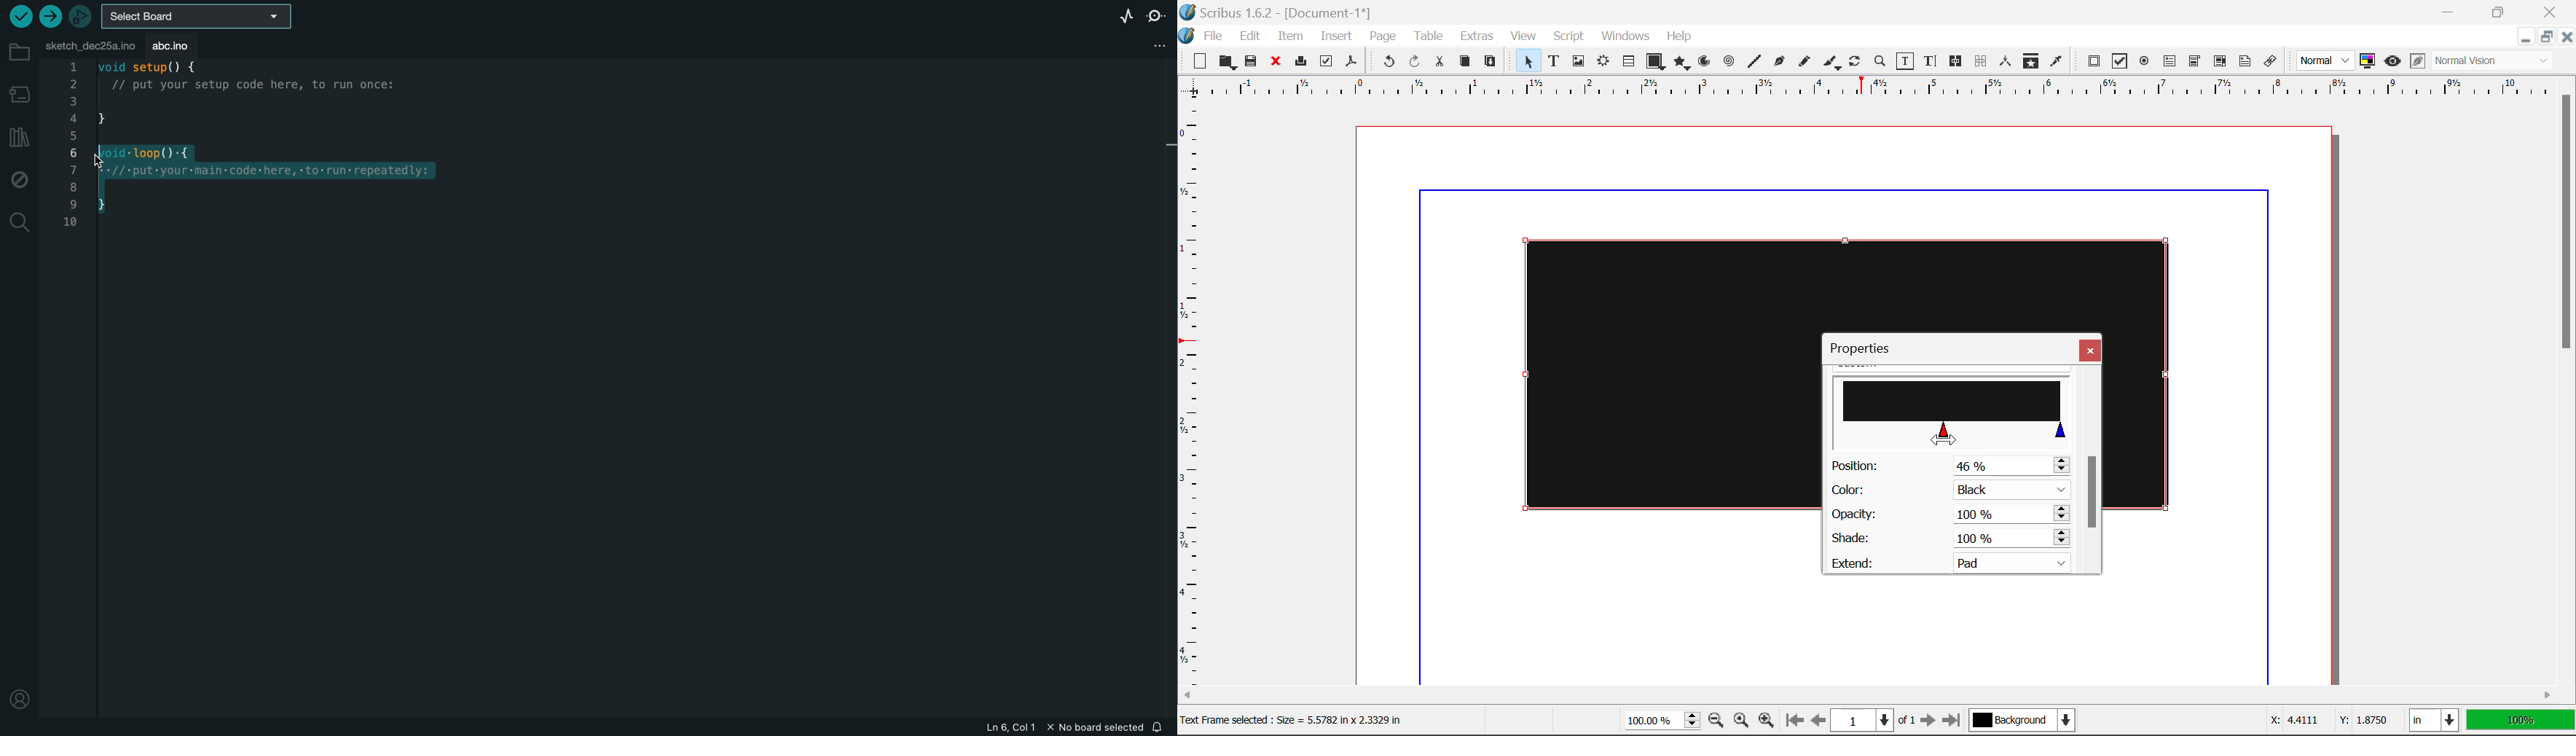 The height and width of the screenshot is (756, 2576). What do you see at coordinates (1569, 36) in the screenshot?
I see `Script` at bounding box center [1569, 36].